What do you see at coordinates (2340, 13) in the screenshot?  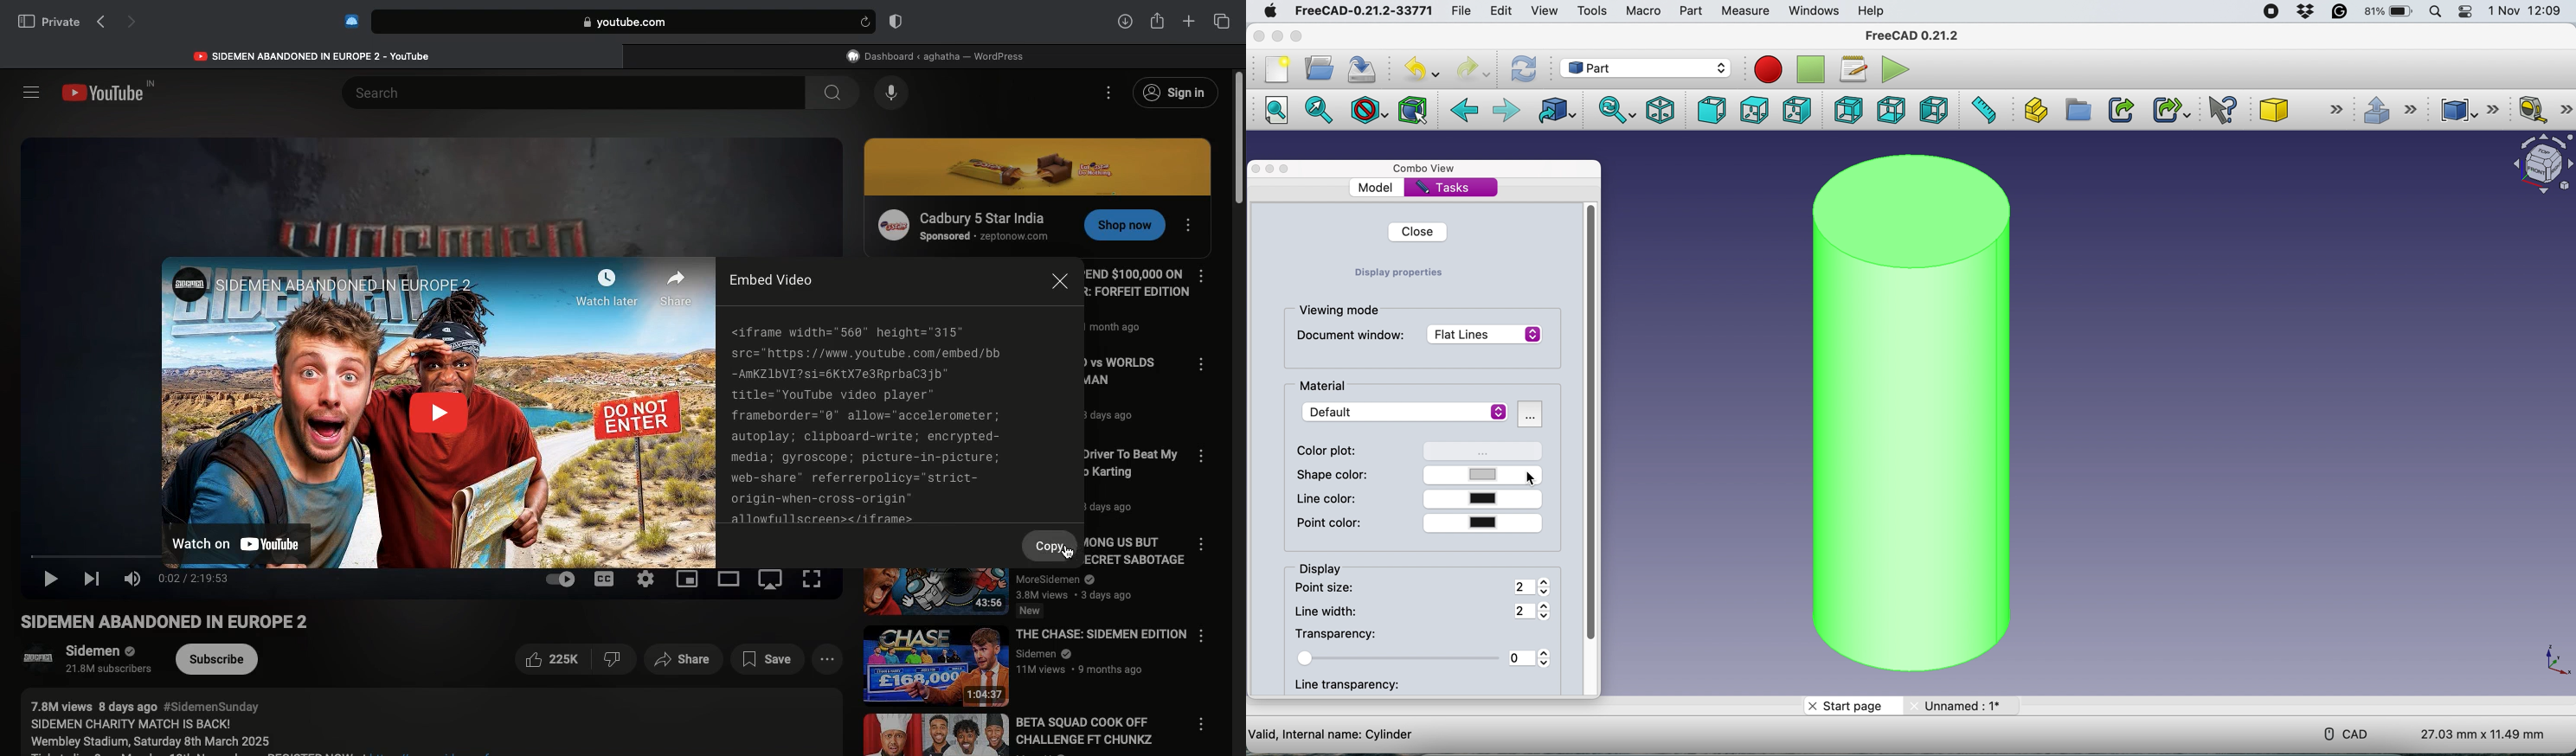 I see `grammarly` at bounding box center [2340, 13].